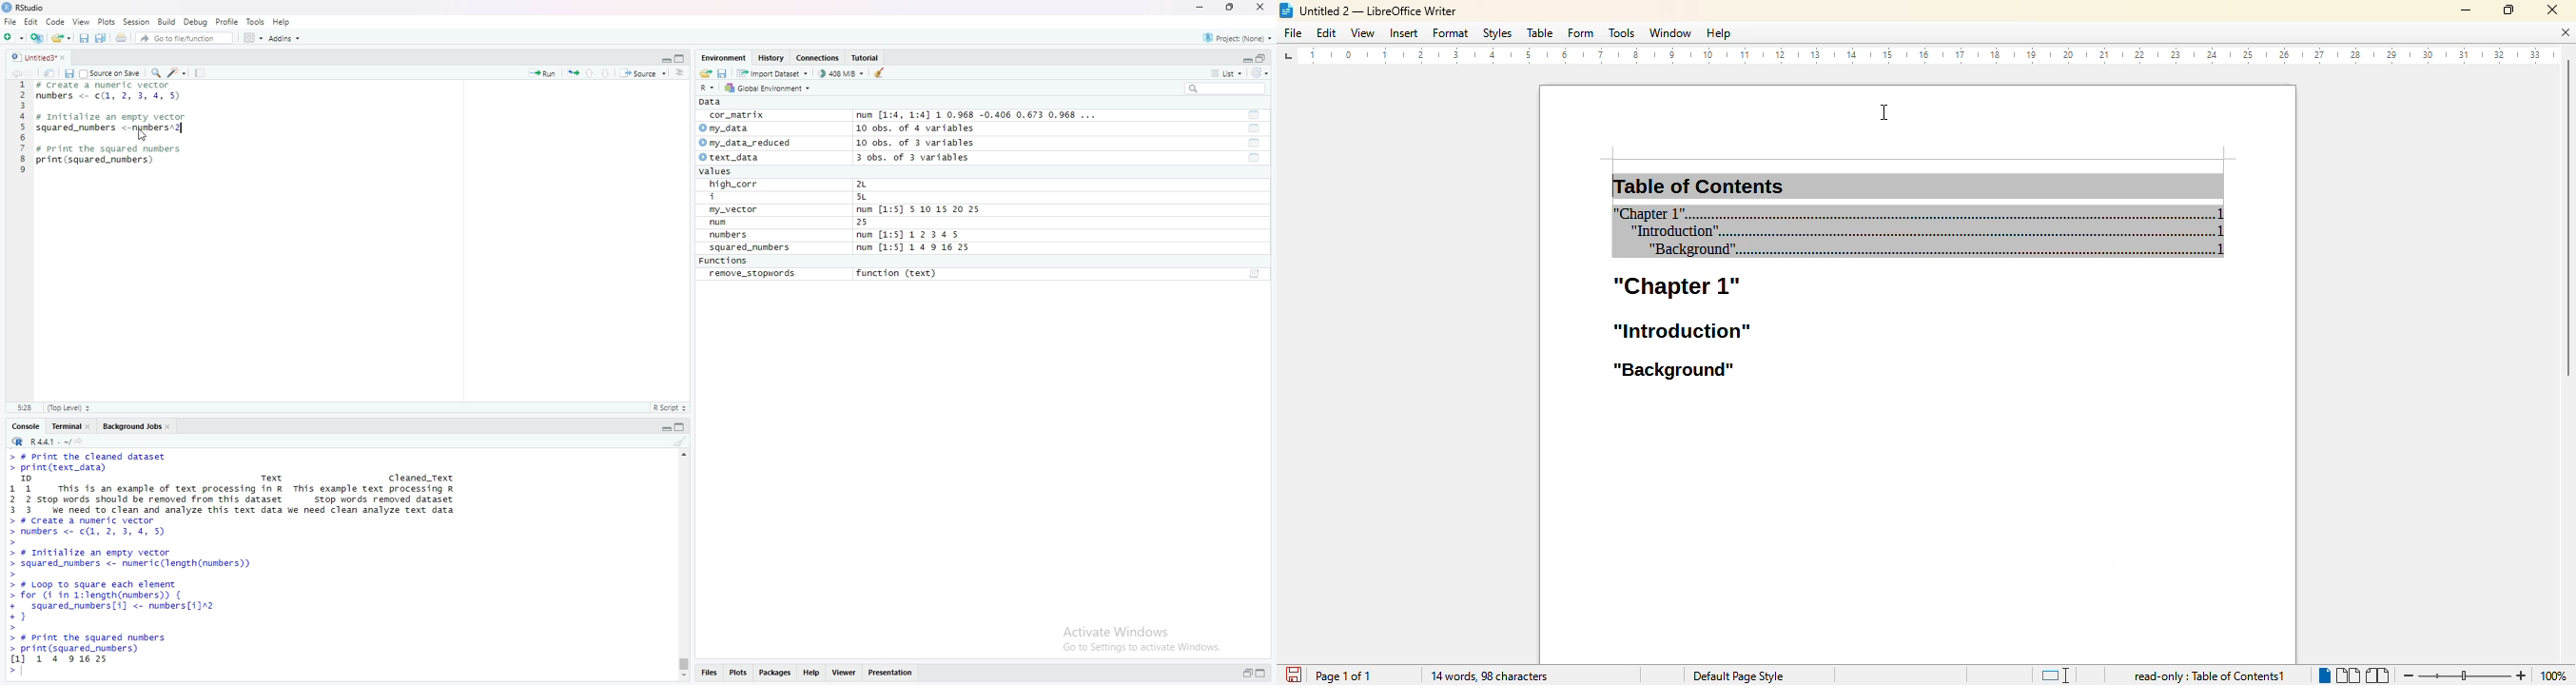  What do you see at coordinates (1326, 32) in the screenshot?
I see `edit` at bounding box center [1326, 32].